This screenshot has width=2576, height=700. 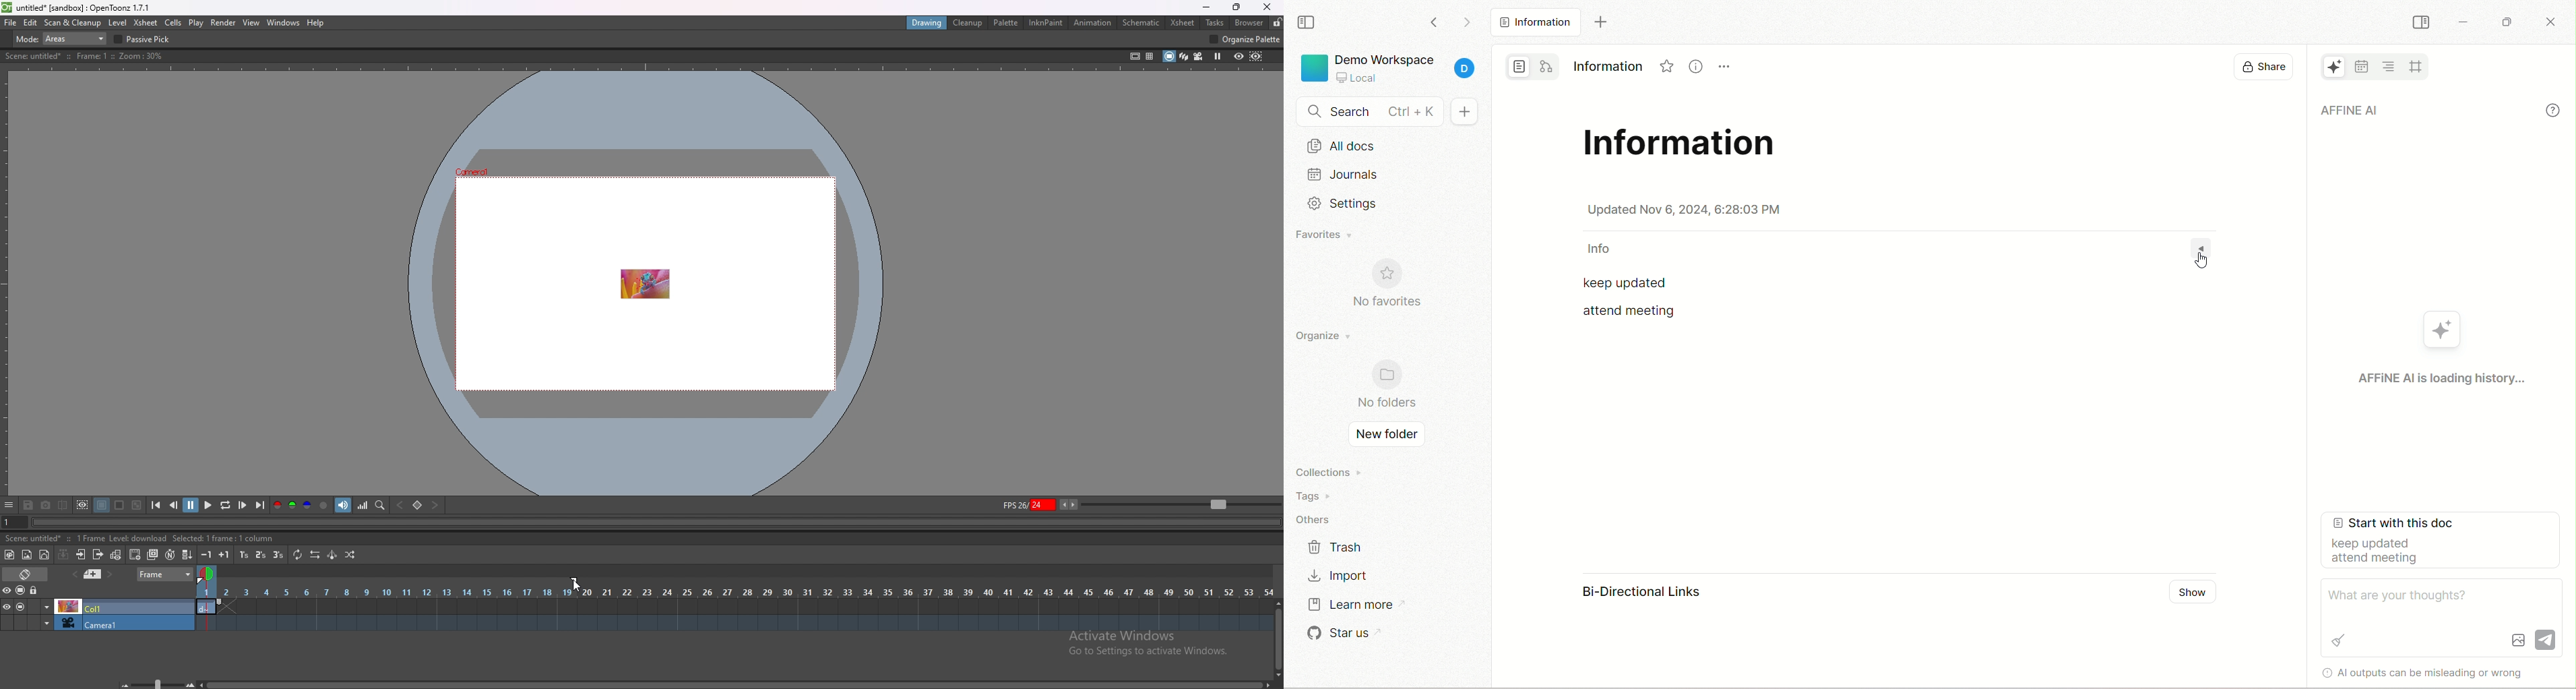 What do you see at coordinates (2404, 595) in the screenshot?
I see `What are your thoughts` at bounding box center [2404, 595].